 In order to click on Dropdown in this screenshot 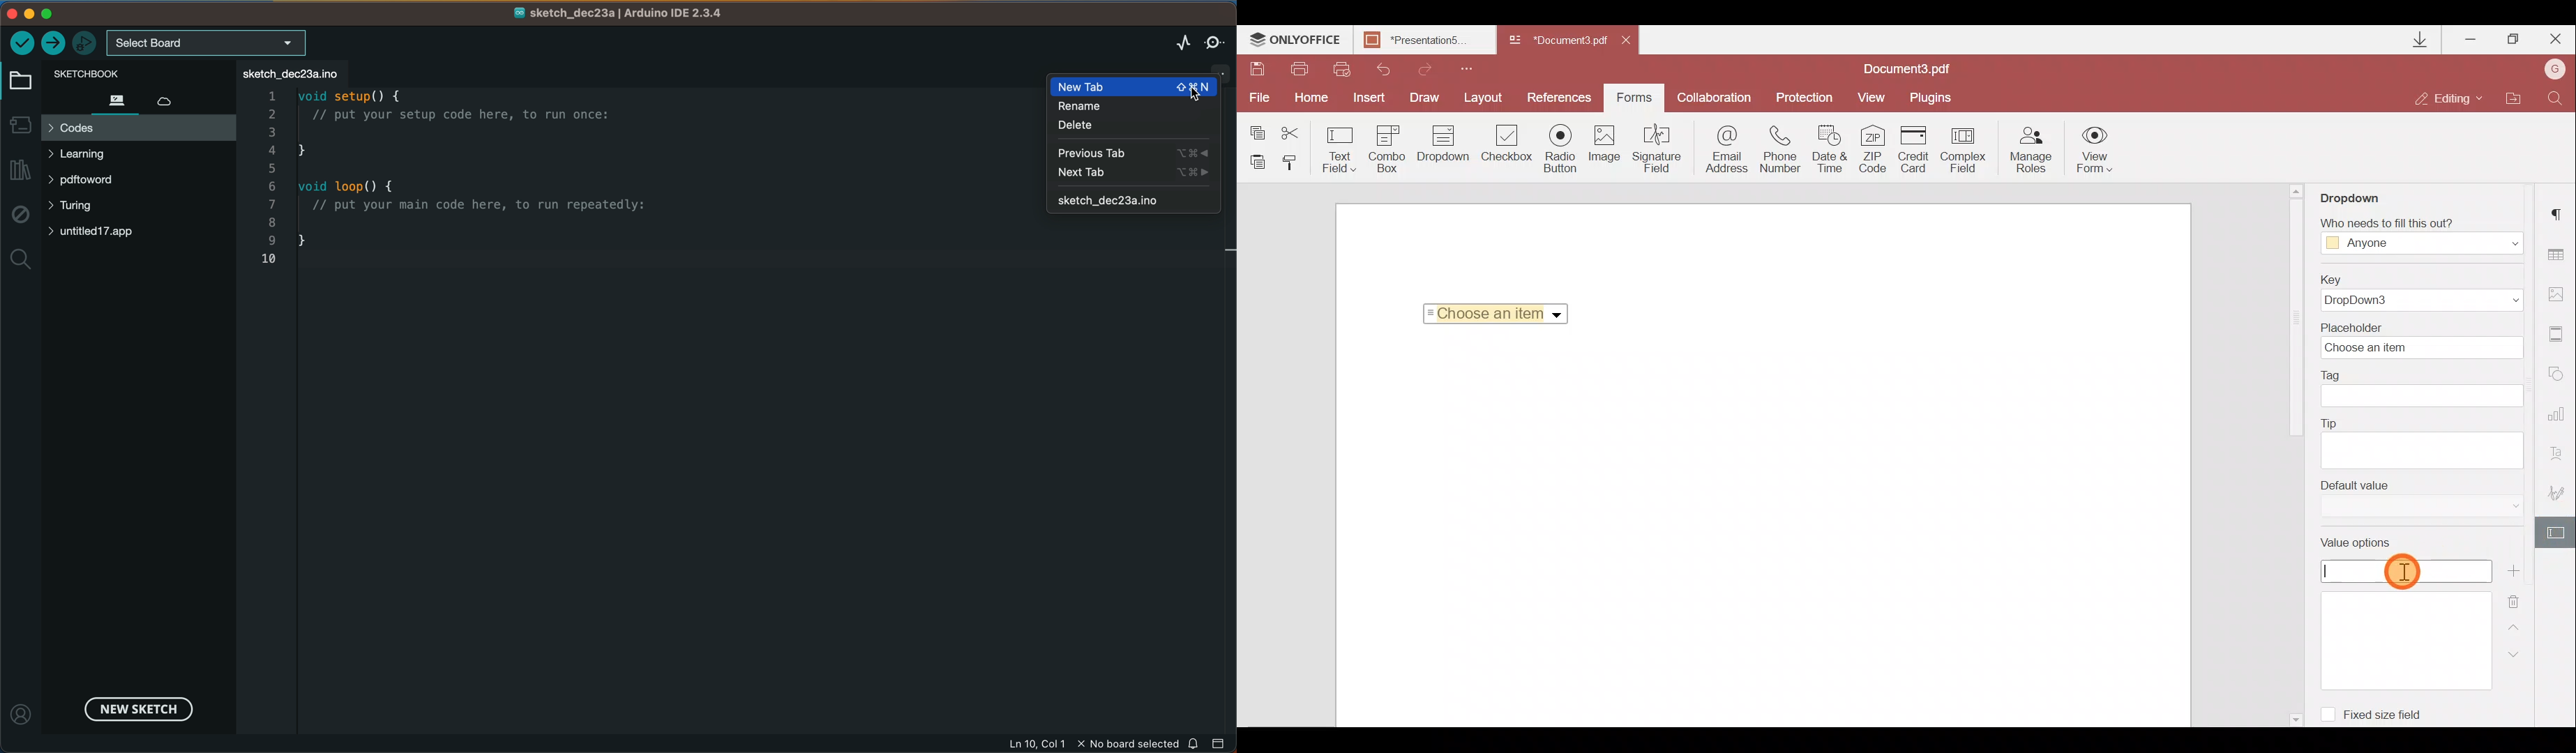, I will do `click(1558, 315)`.